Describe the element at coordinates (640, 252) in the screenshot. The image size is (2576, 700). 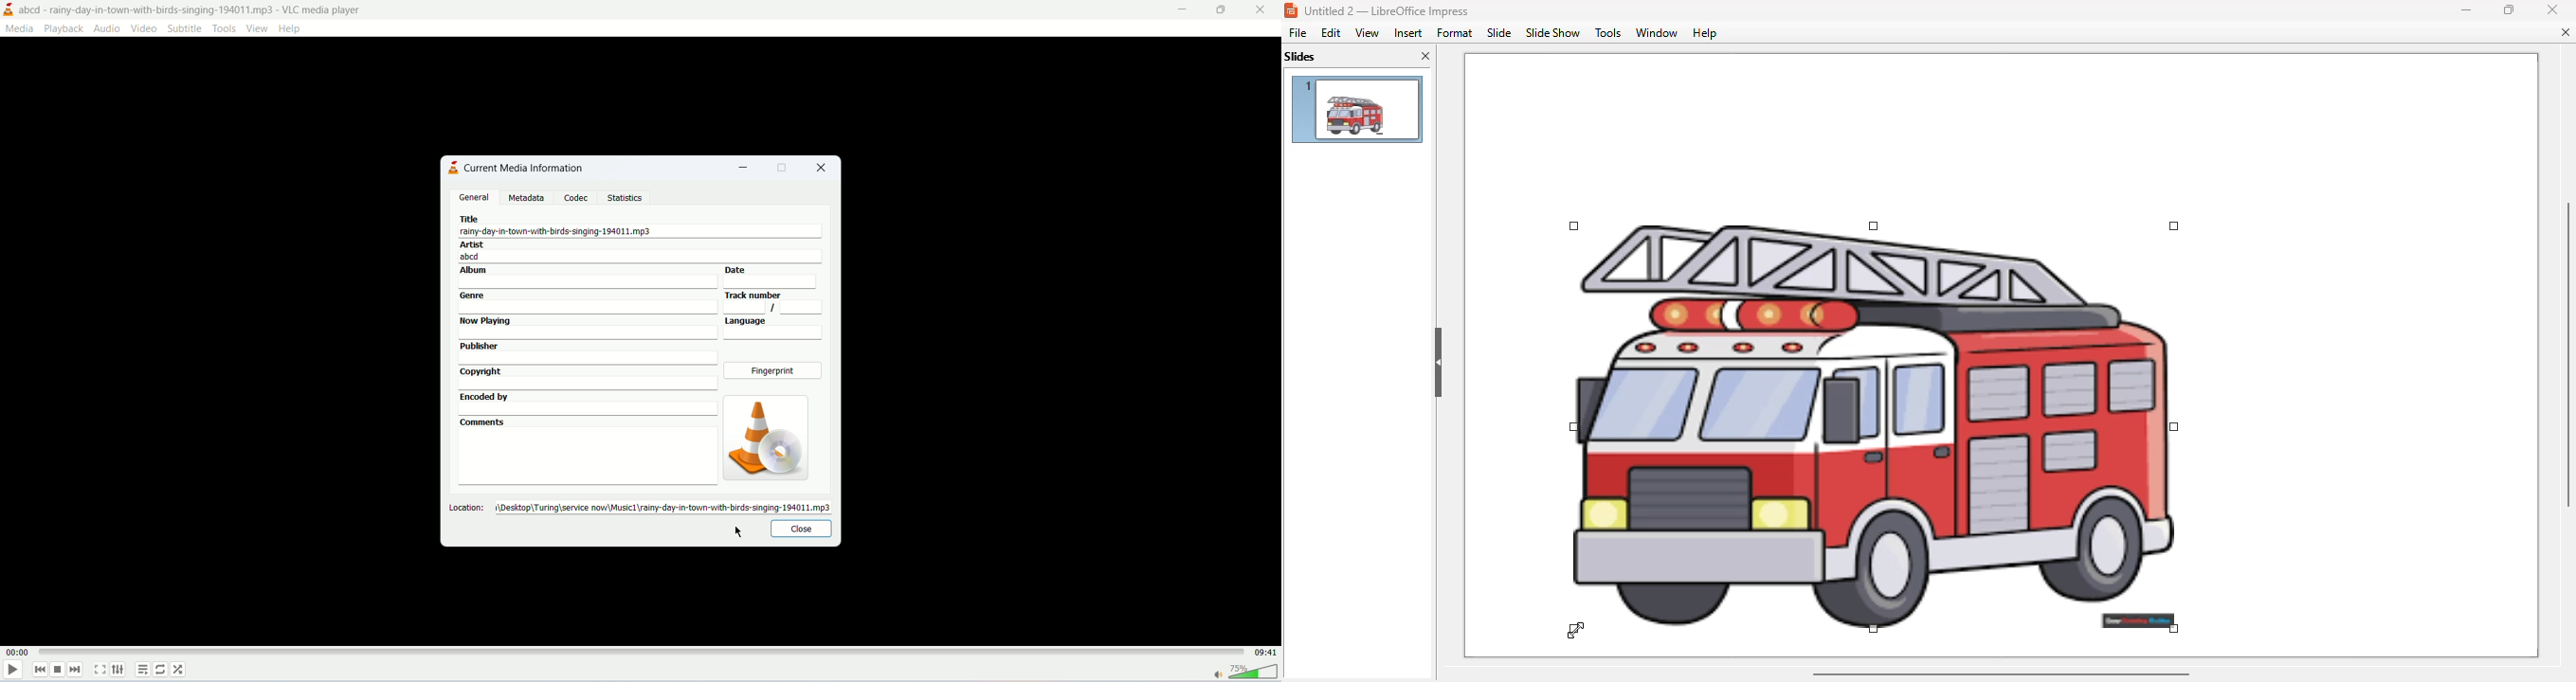
I see `artist` at that location.